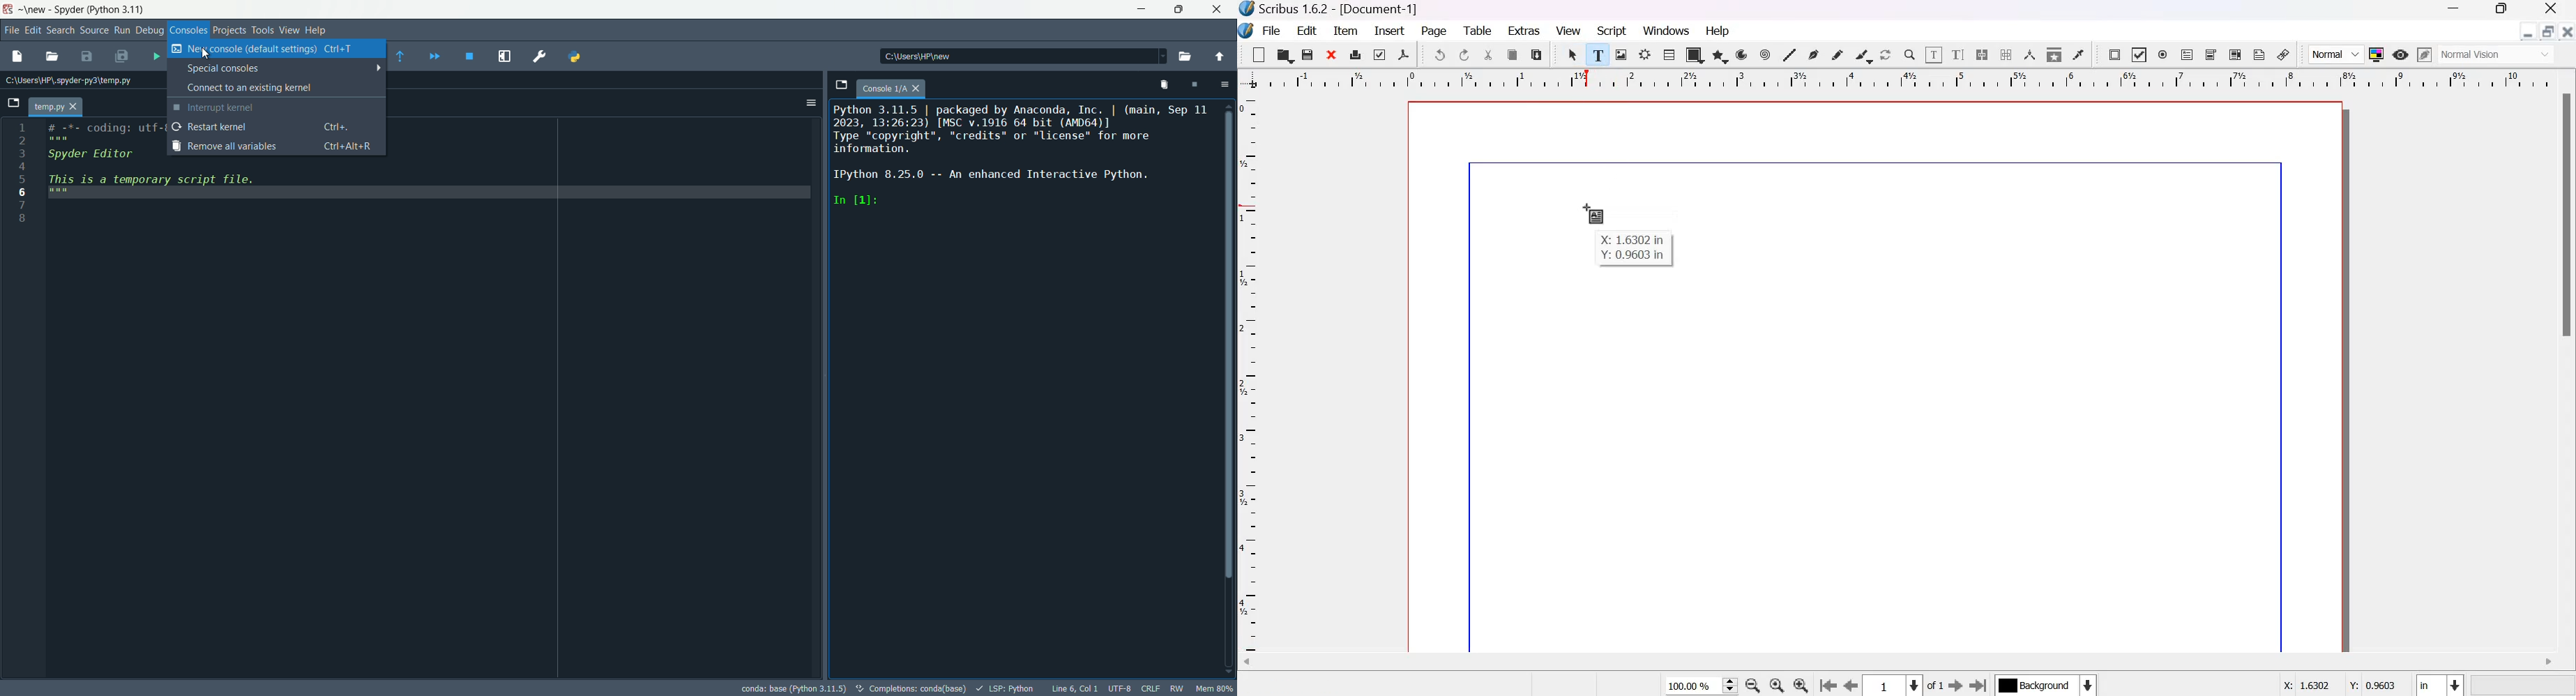  I want to click on undo, so click(1439, 54).